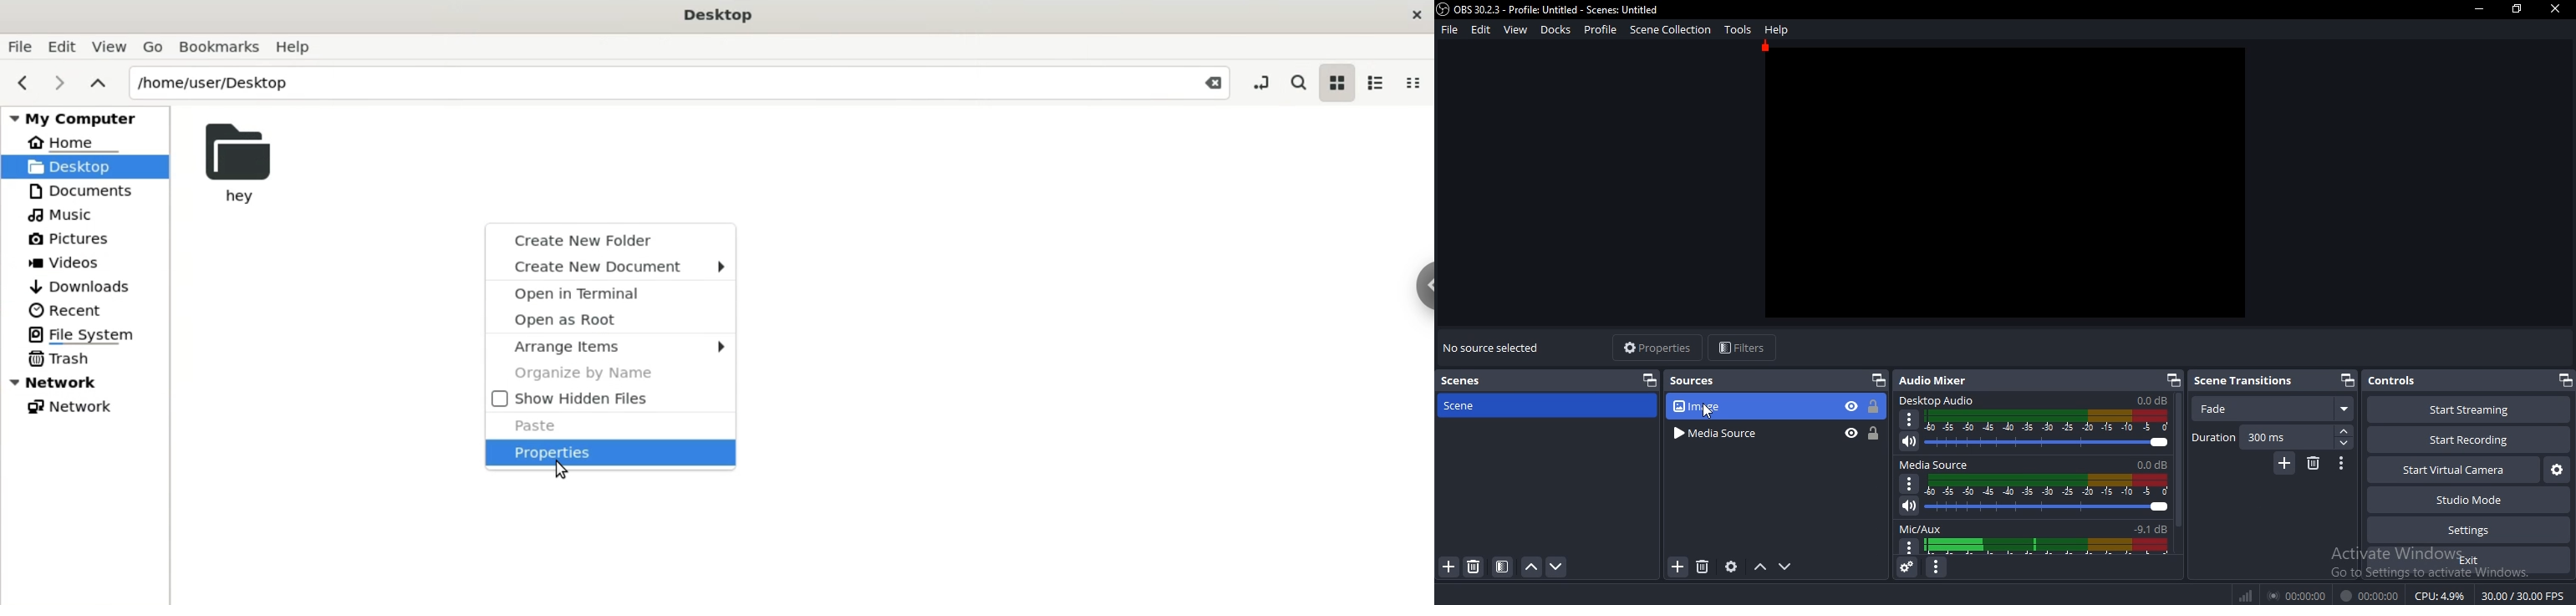  Describe the element at coordinates (2244, 381) in the screenshot. I see `scene transitions` at that location.